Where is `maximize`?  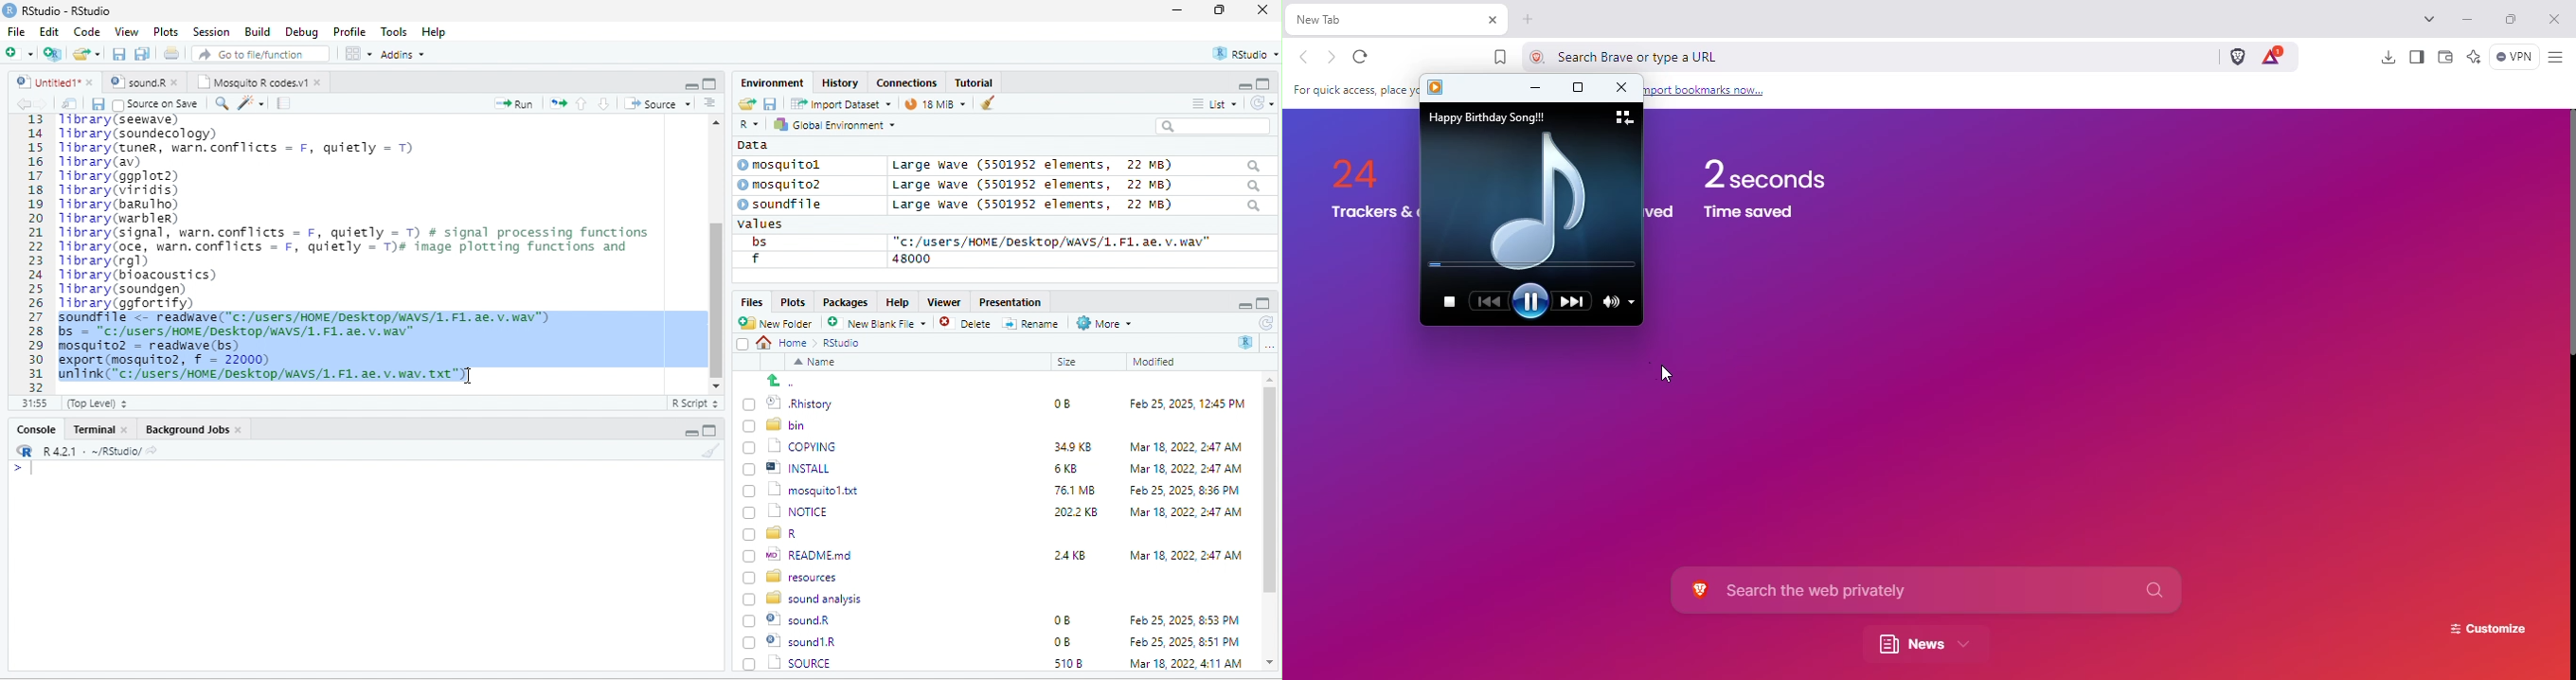
maximize is located at coordinates (1223, 11).